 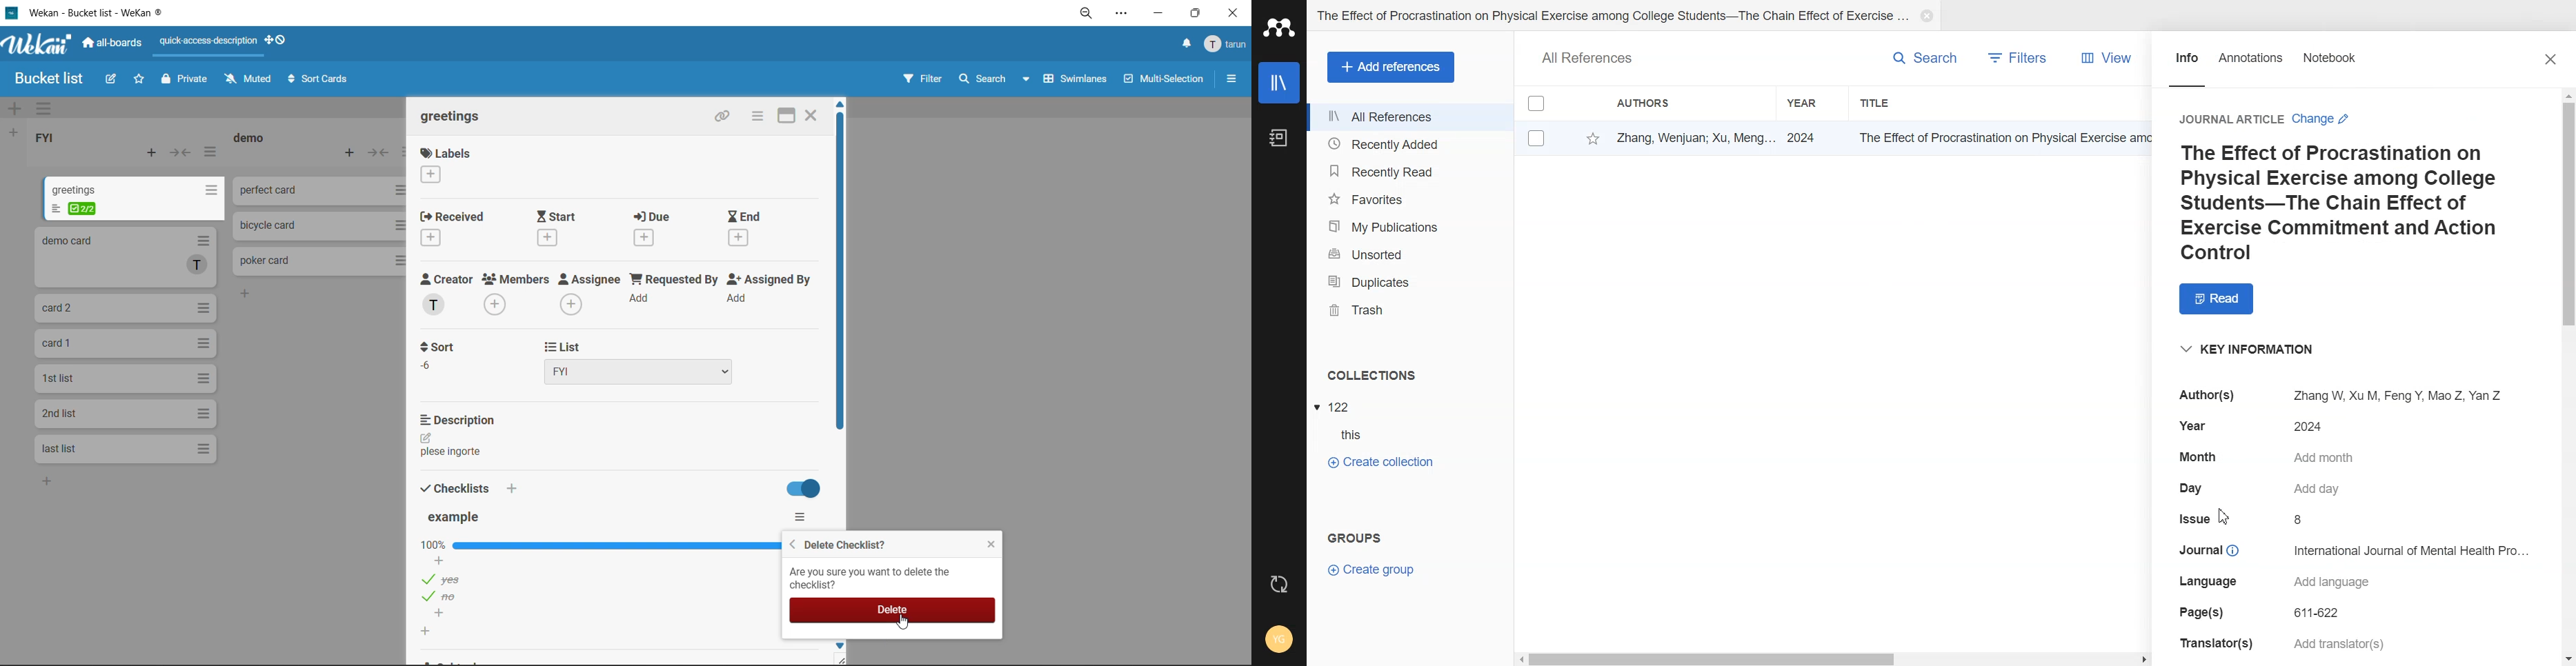 What do you see at coordinates (2552, 59) in the screenshot?
I see `Close` at bounding box center [2552, 59].